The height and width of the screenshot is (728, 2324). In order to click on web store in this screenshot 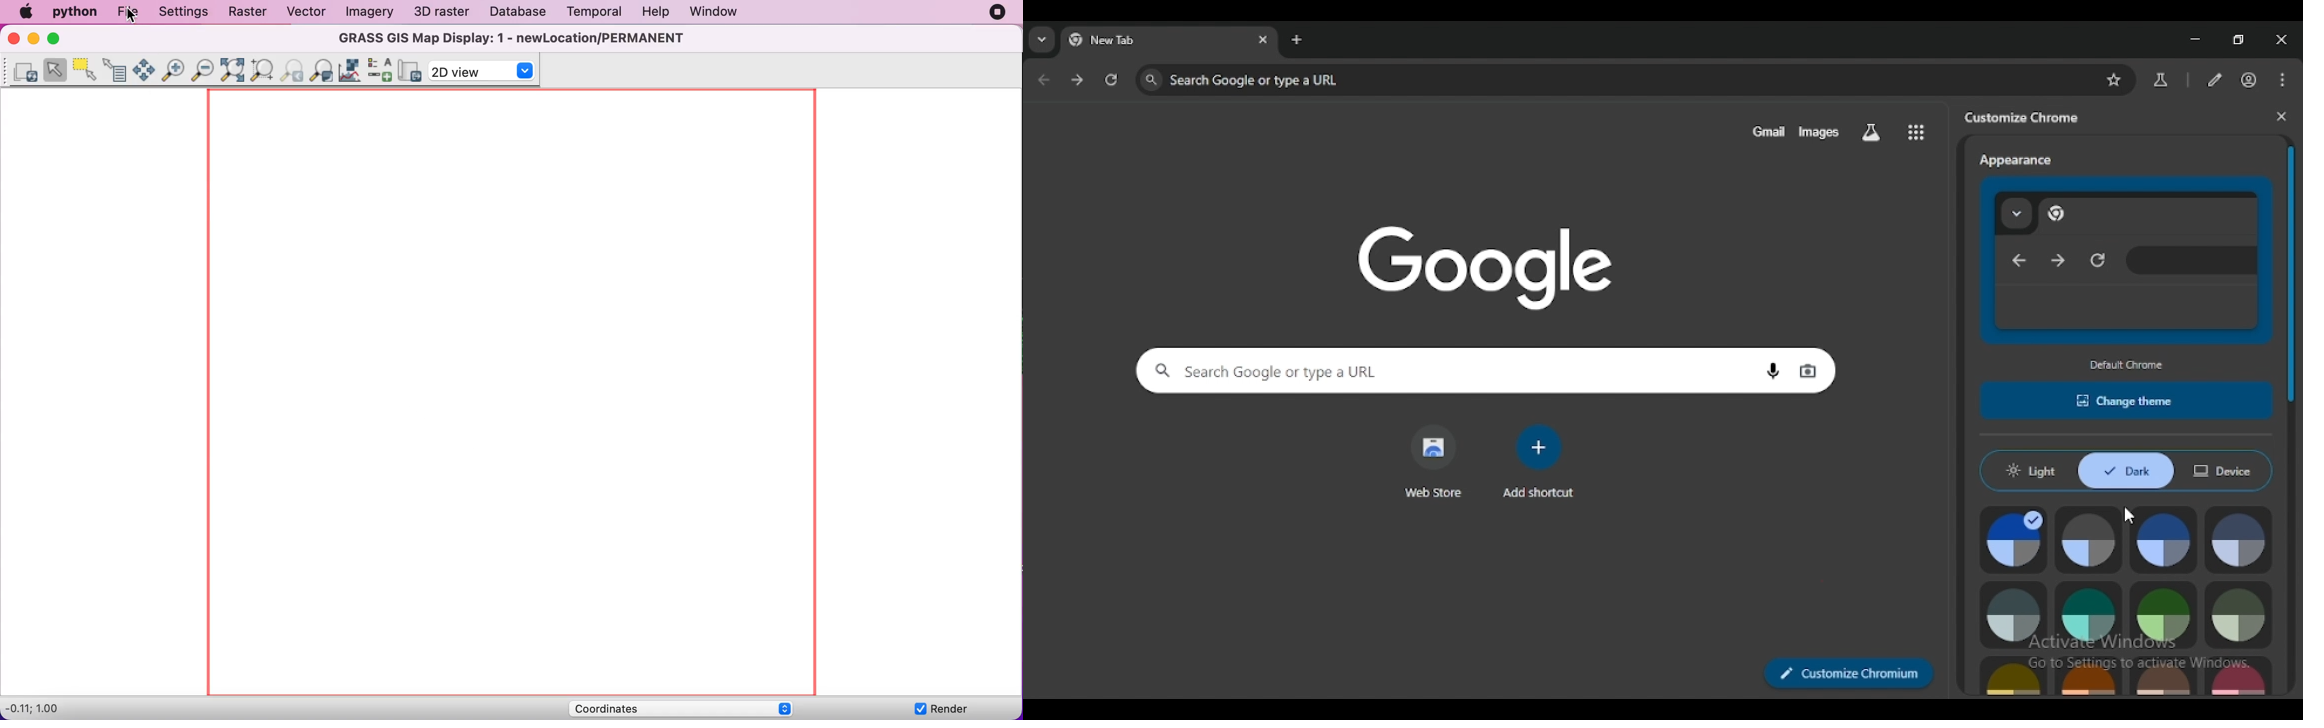, I will do `click(1436, 460)`.